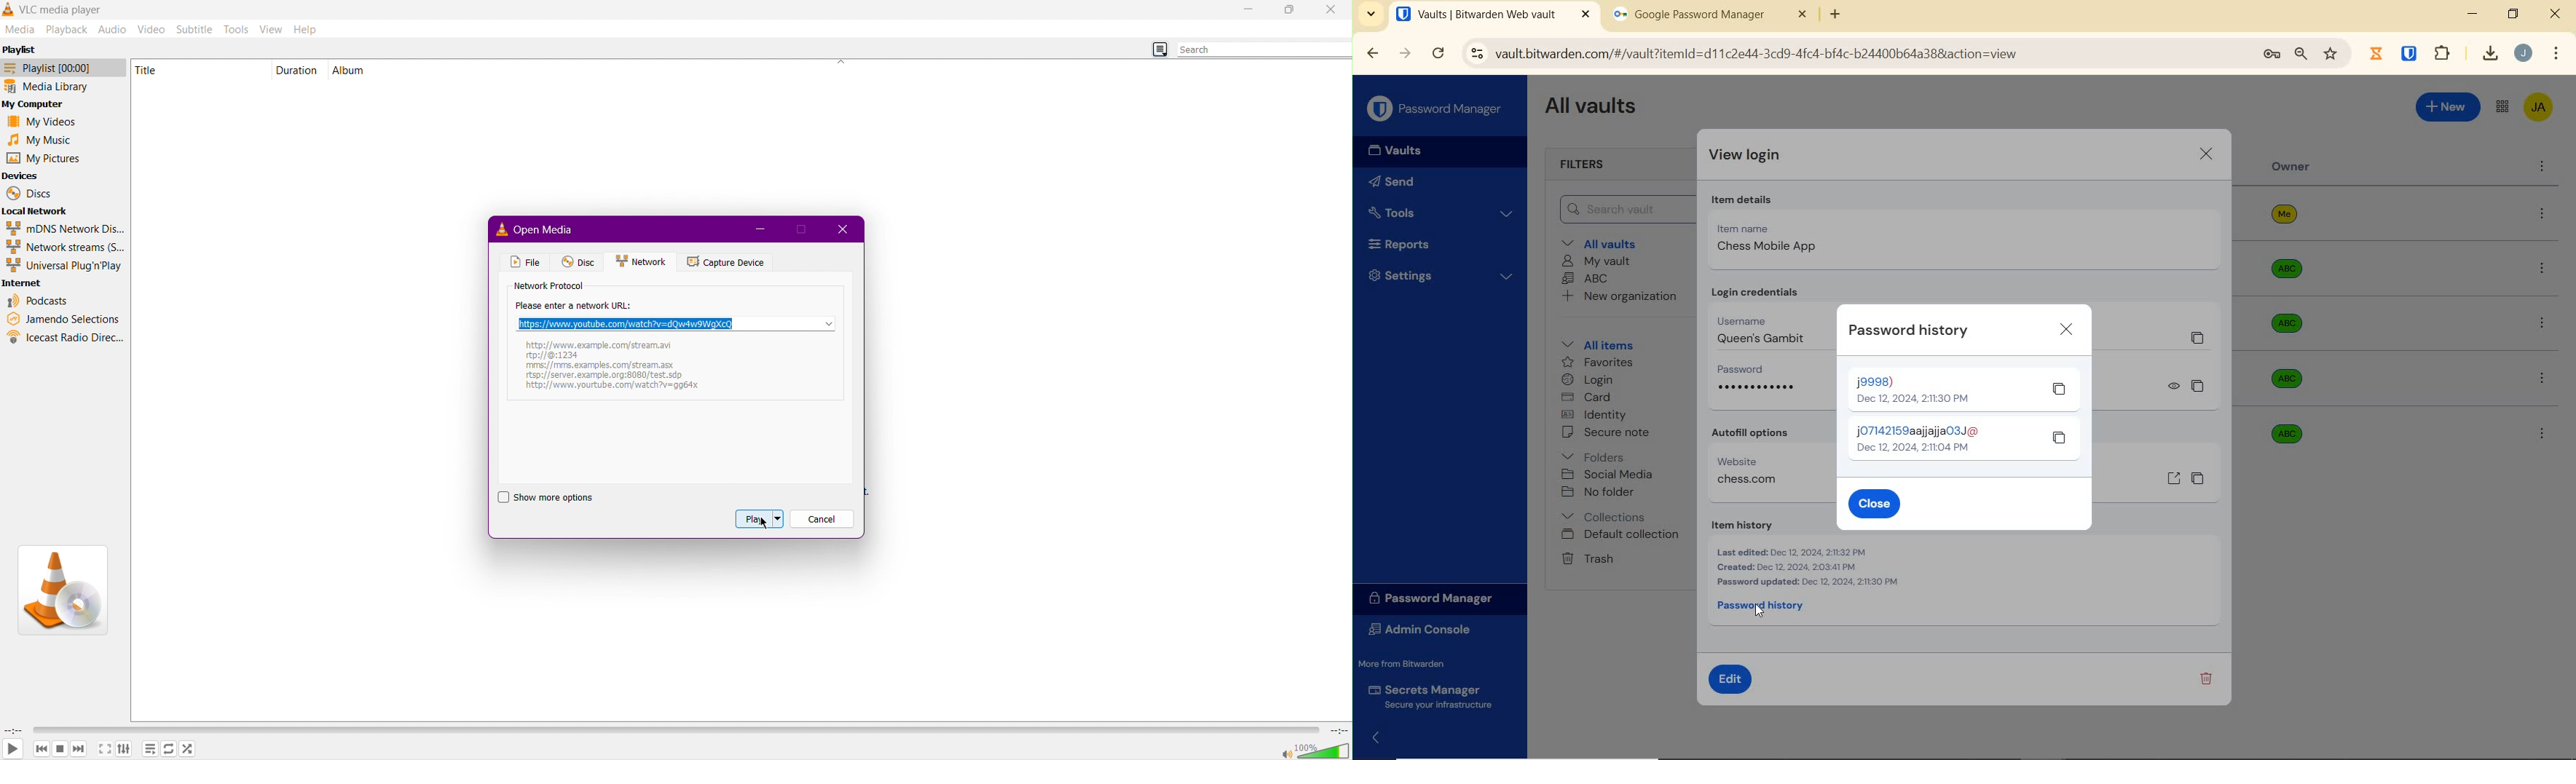 The image size is (2576, 784). Describe the element at coordinates (351, 69) in the screenshot. I see `Album` at that location.